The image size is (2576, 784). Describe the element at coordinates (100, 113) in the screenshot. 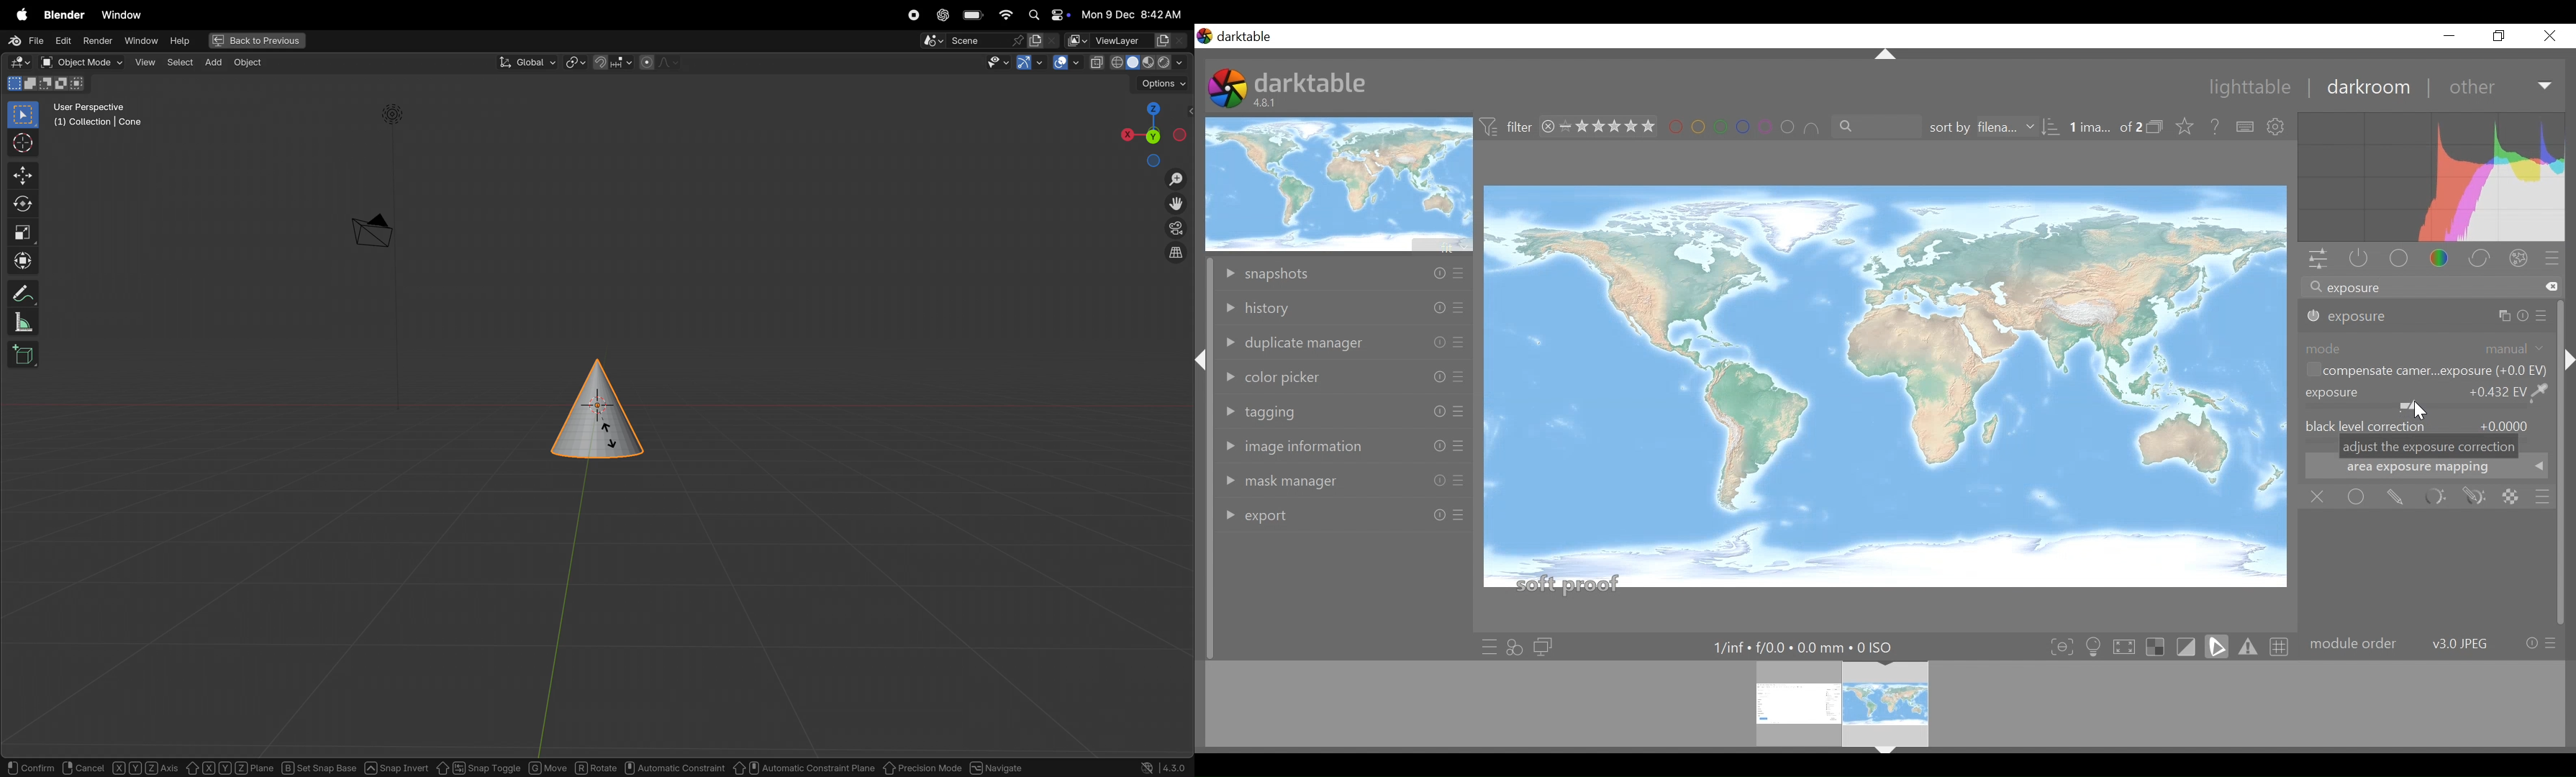

I see `user perspective` at that location.